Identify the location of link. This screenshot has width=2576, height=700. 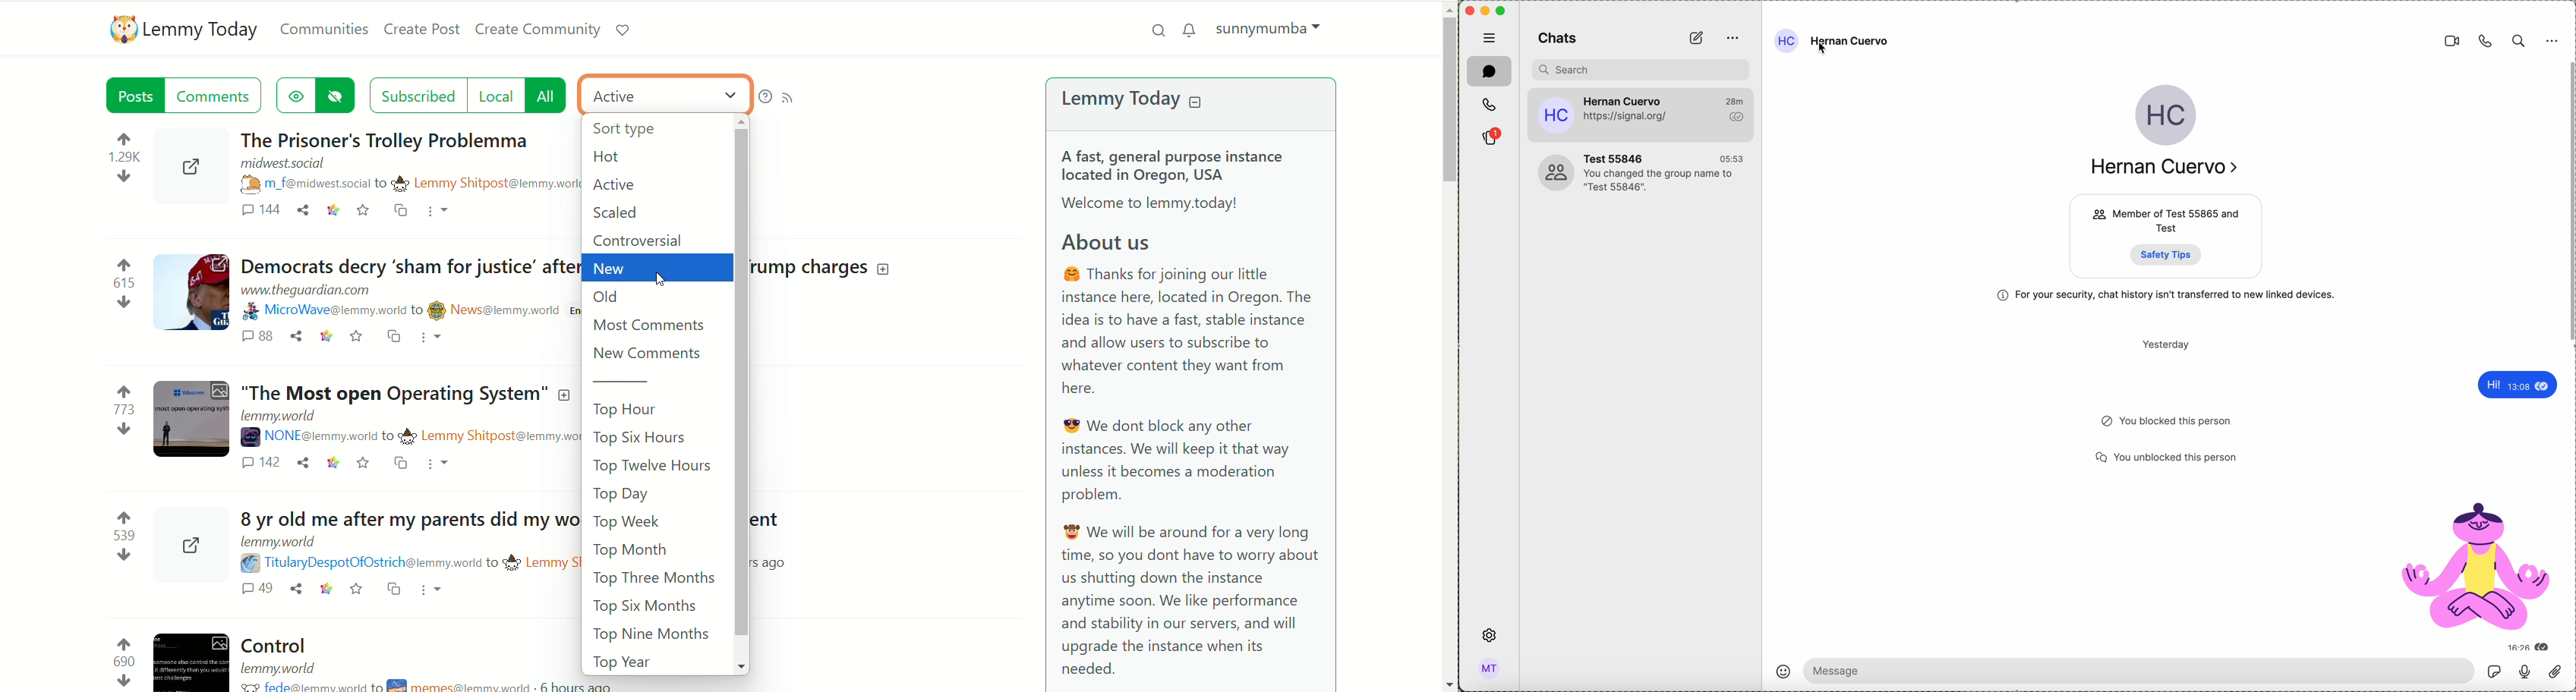
(332, 209).